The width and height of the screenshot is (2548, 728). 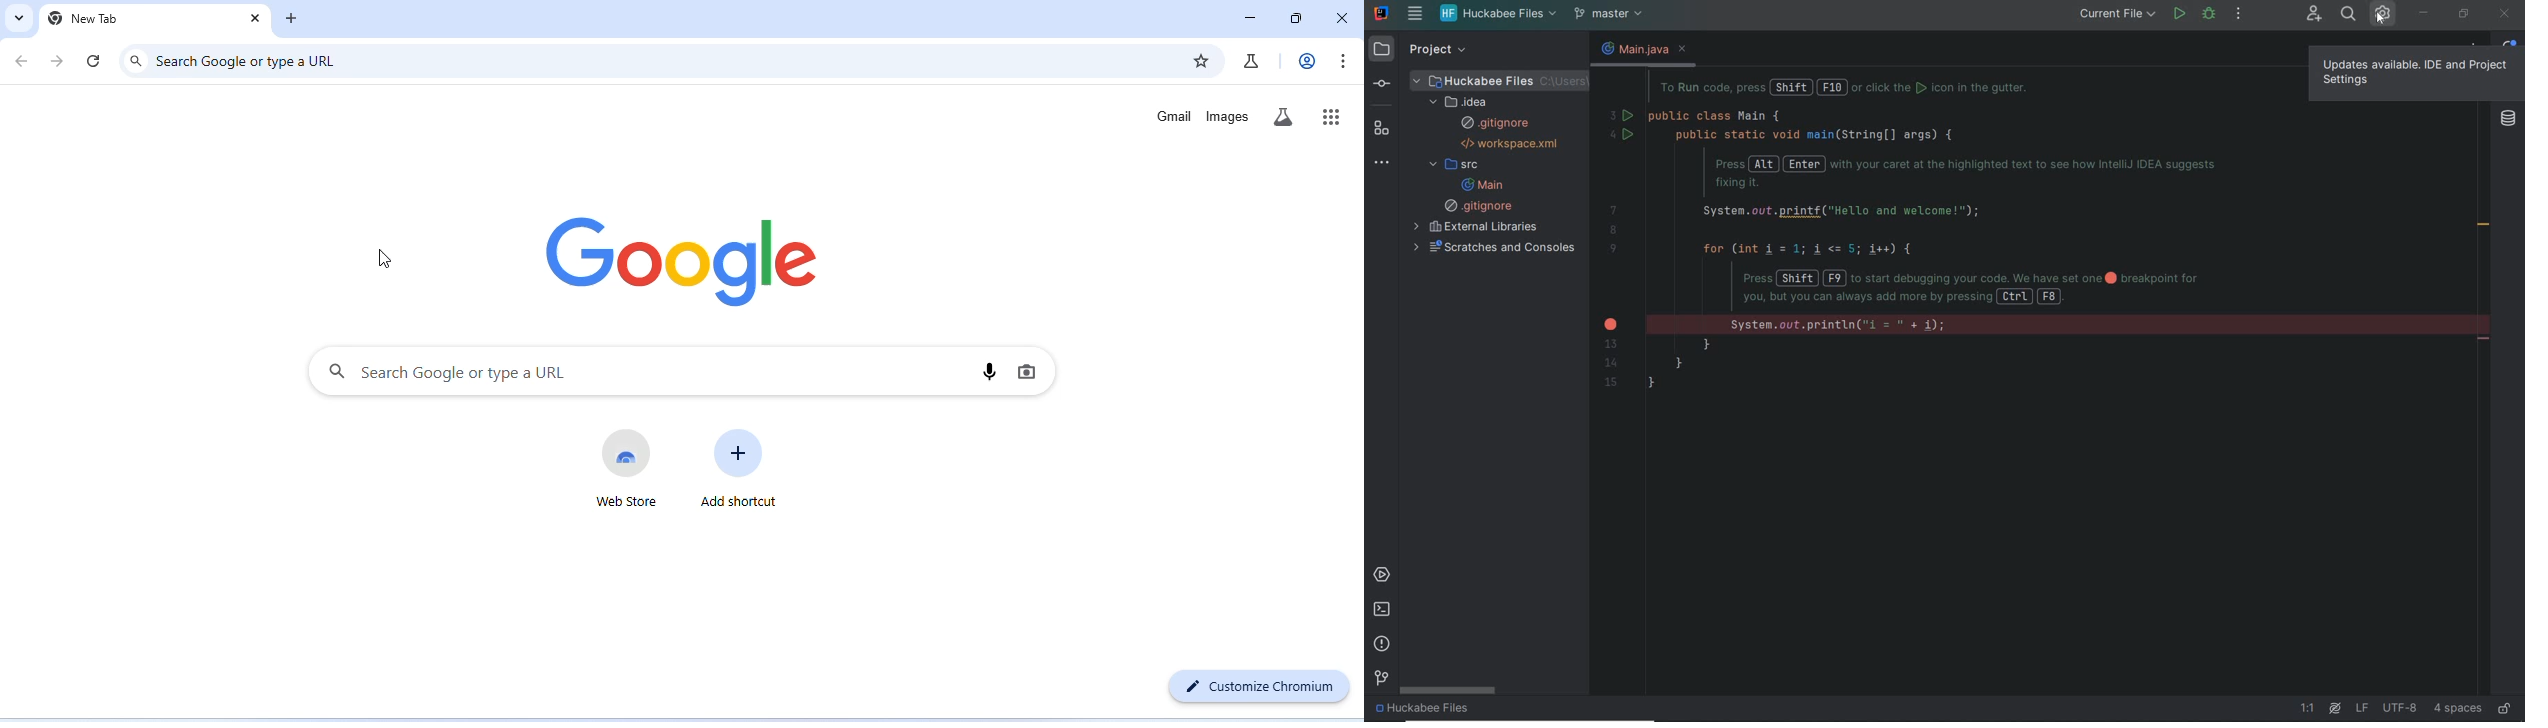 What do you see at coordinates (20, 18) in the screenshot?
I see `search tabs` at bounding box center [20, 18].